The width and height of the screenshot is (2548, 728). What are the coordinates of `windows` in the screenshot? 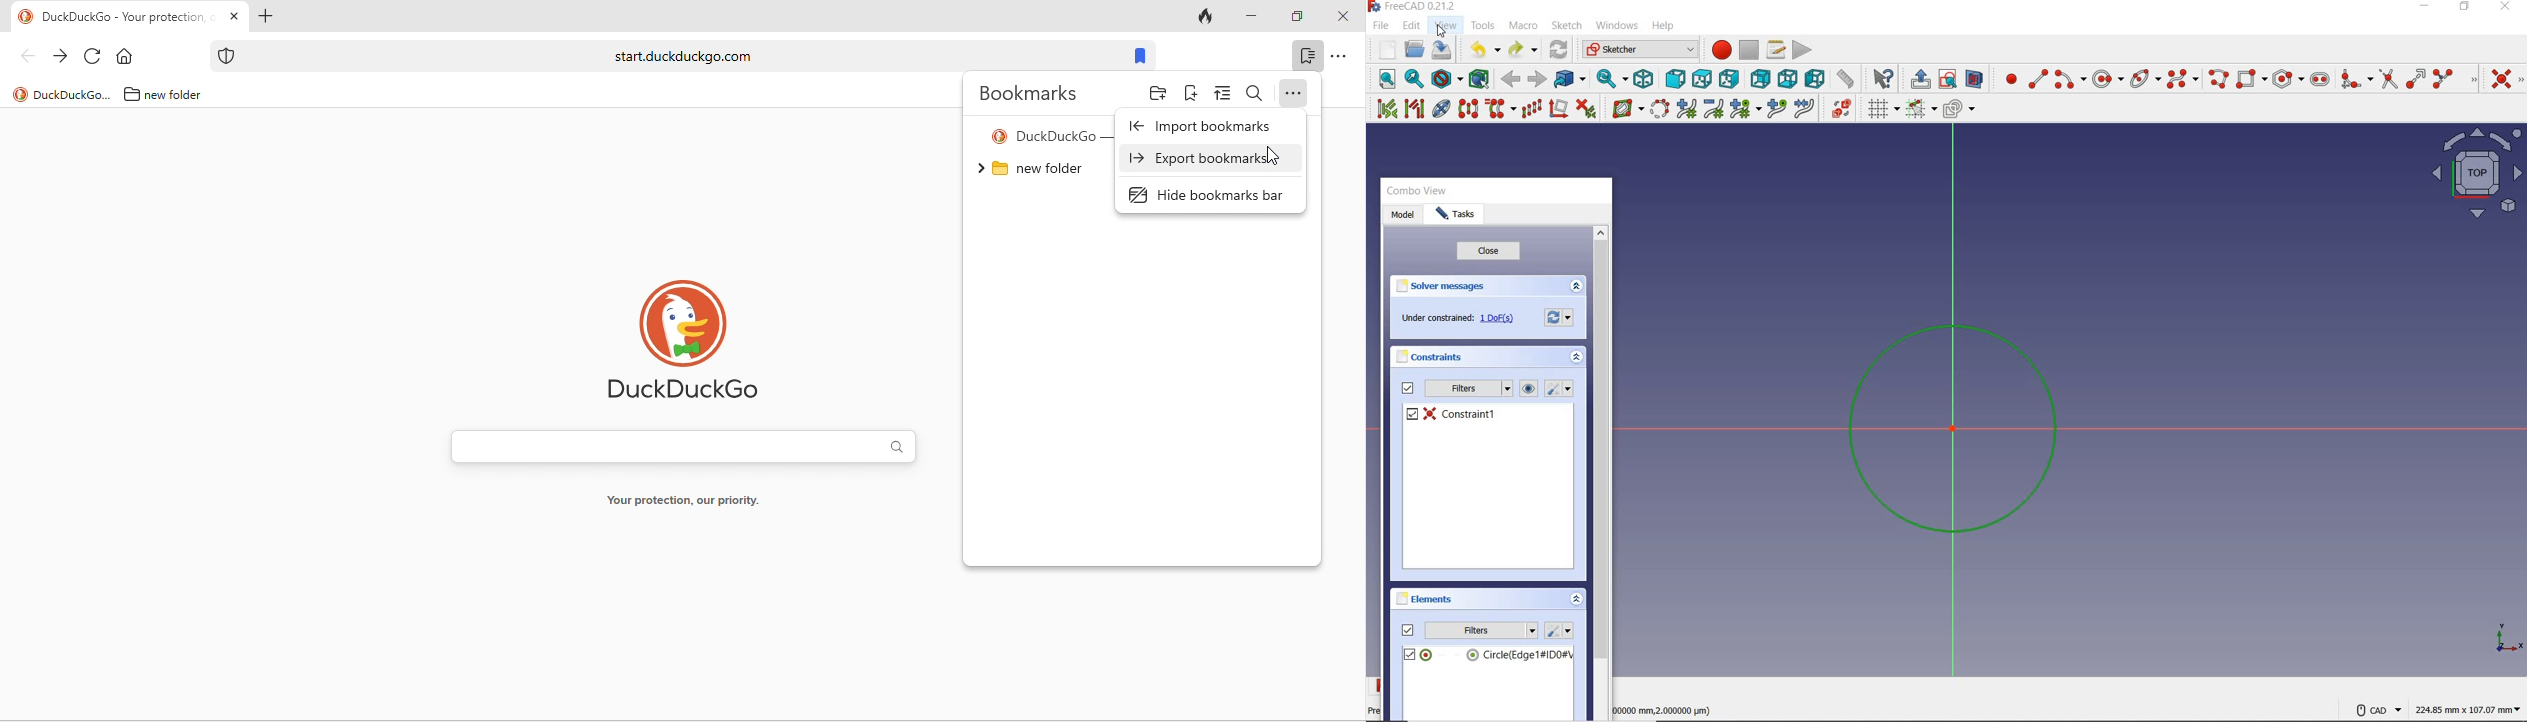 It's located at (1618, 26).